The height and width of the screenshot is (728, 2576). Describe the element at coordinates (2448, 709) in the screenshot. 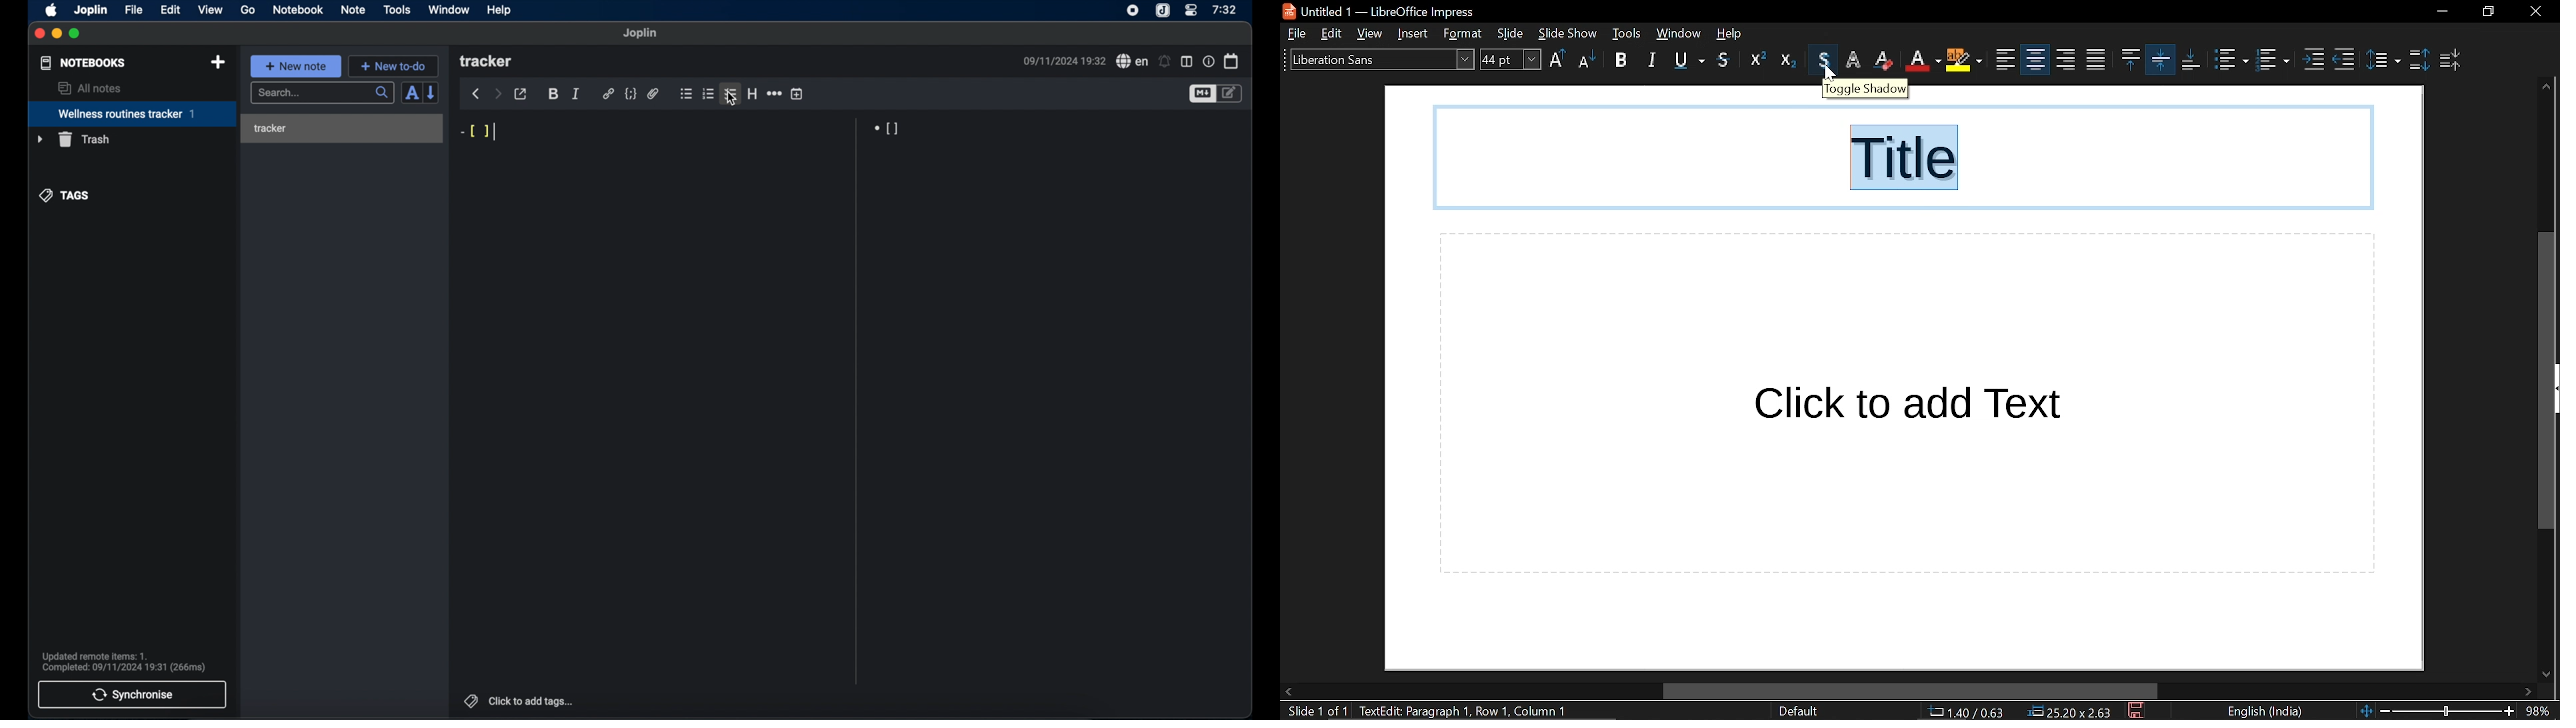

I see `slider` at that location.